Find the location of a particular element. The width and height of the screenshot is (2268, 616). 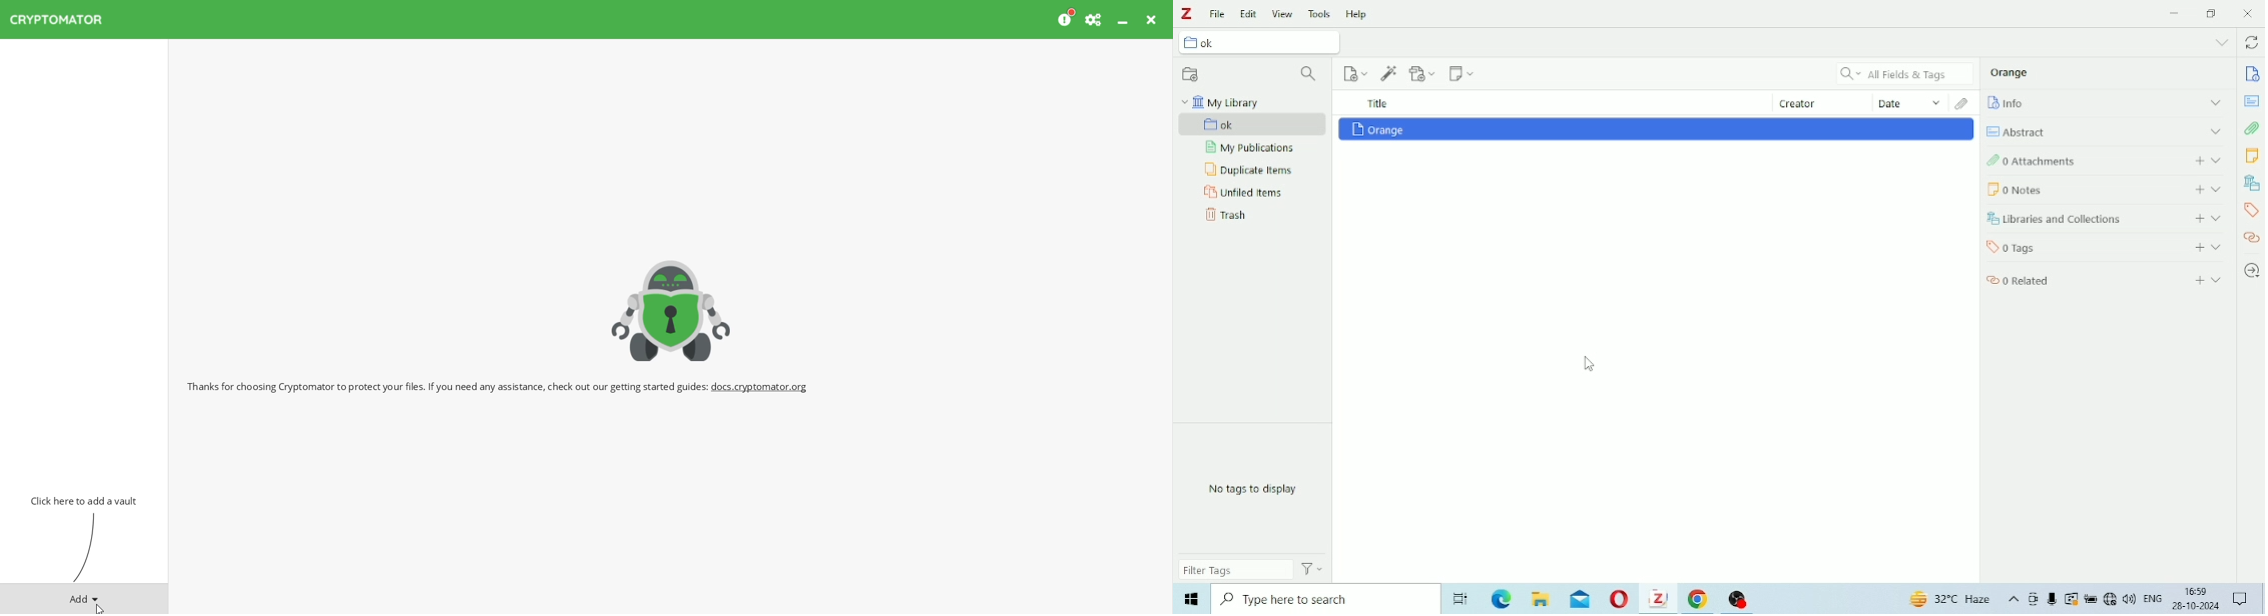

Libraries and Collections is located at coordinates (2105, 219).